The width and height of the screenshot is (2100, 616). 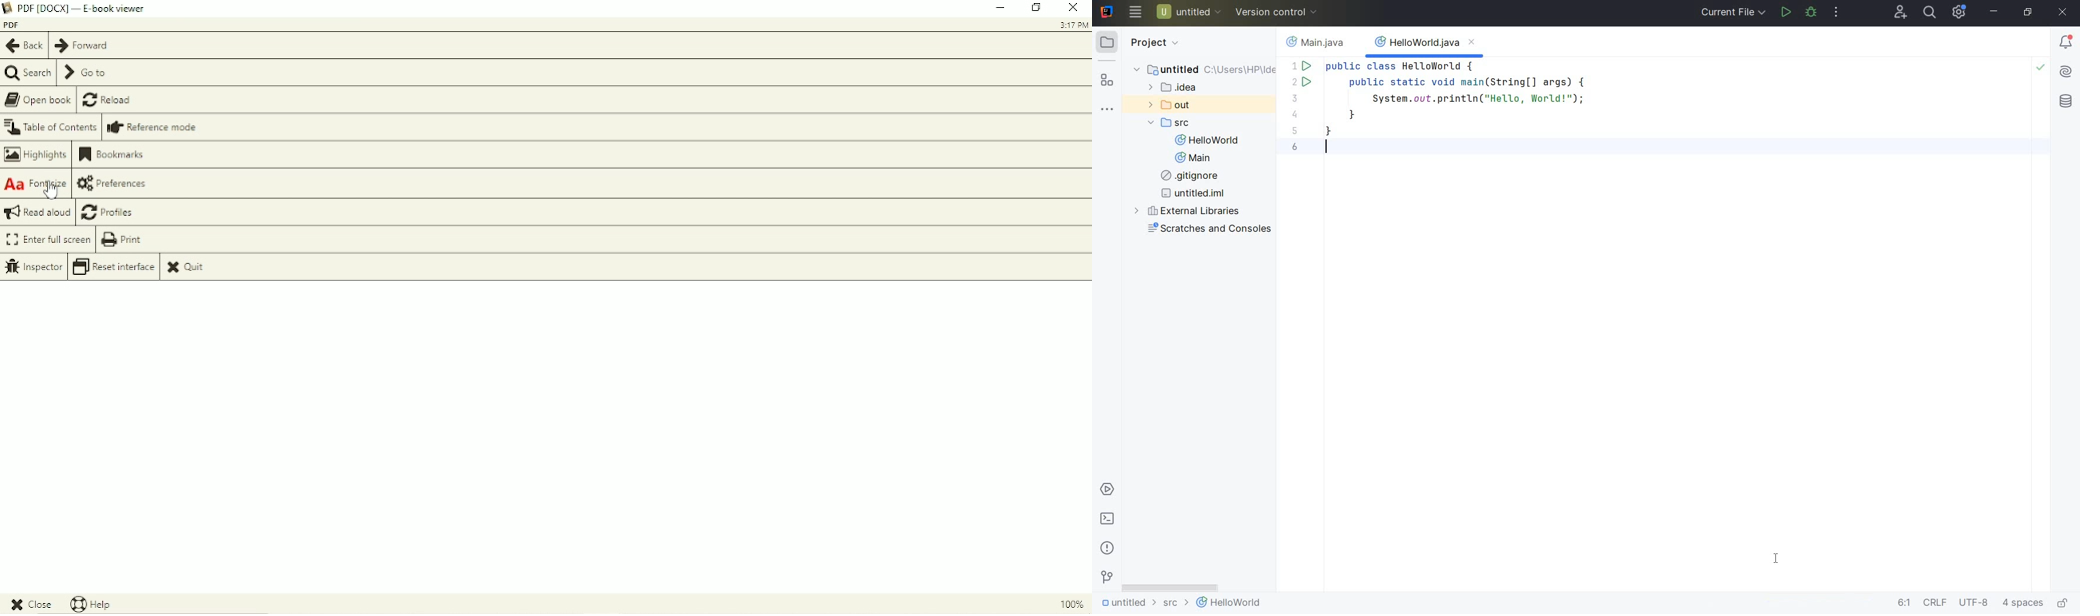 I want to click on Table of Contents, so click(x=51, y=129).